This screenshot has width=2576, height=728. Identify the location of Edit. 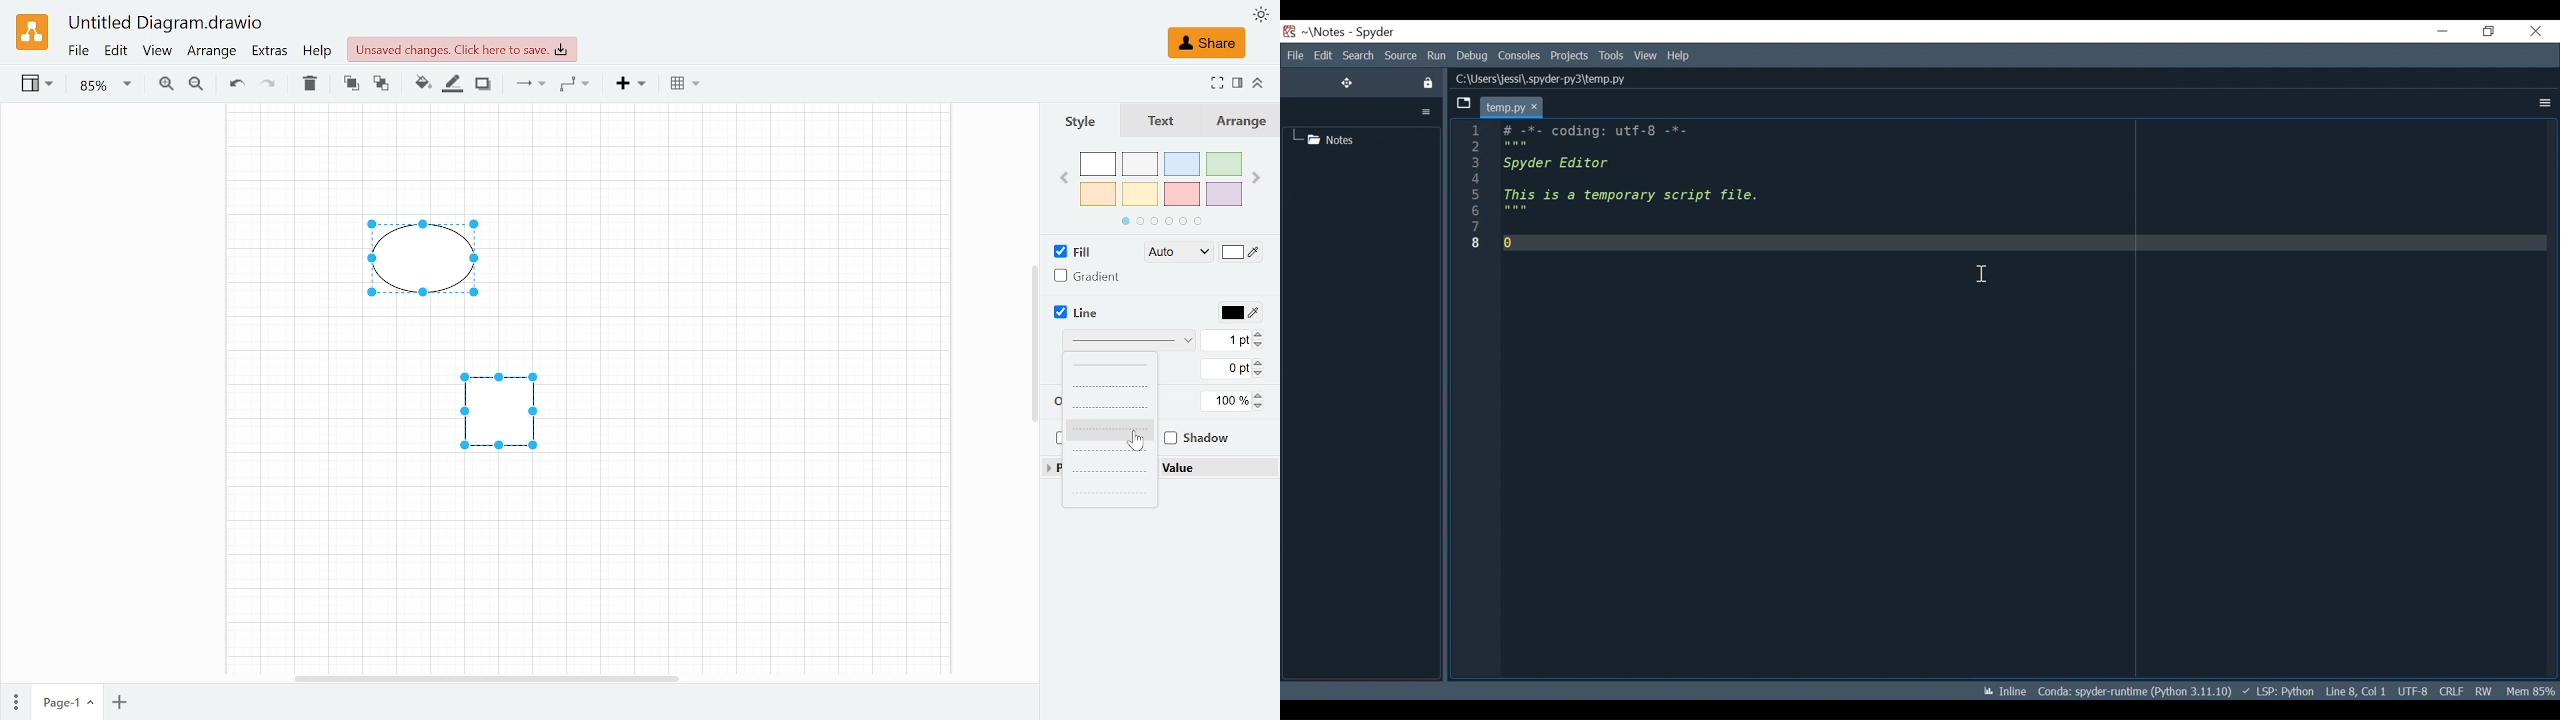
(117, 52).